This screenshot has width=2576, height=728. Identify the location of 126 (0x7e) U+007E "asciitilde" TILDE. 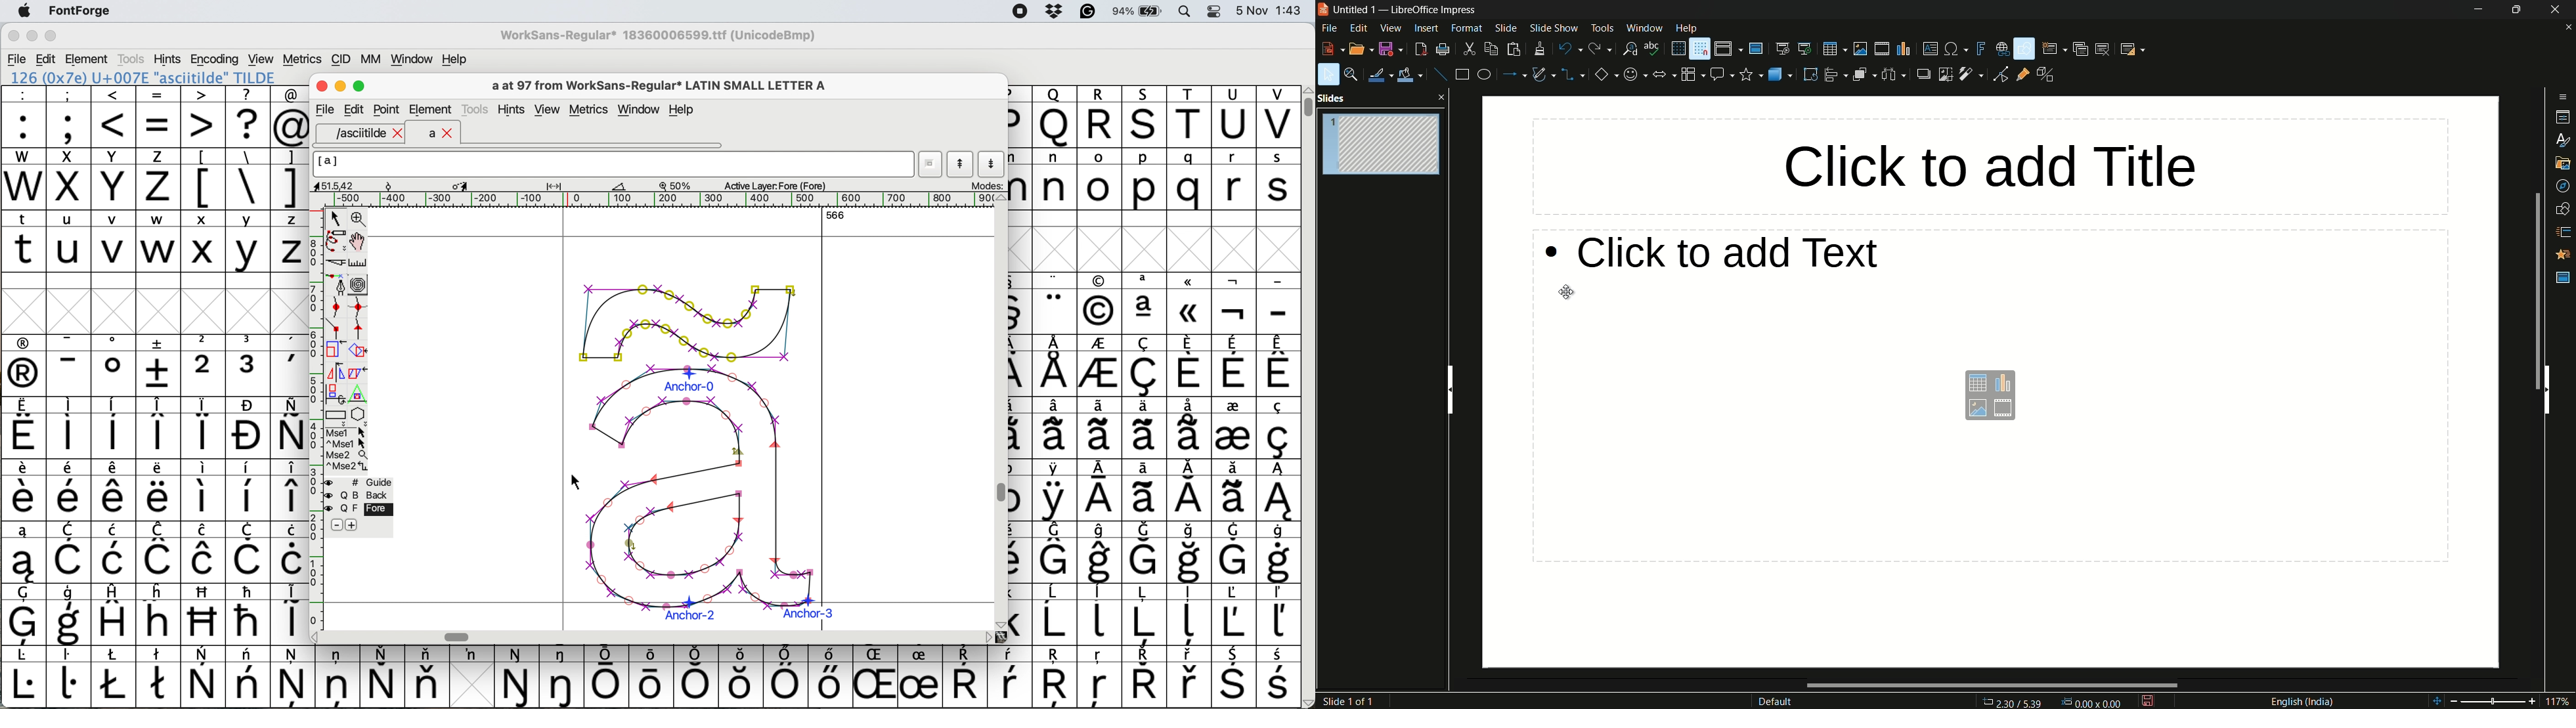
(144, 77).